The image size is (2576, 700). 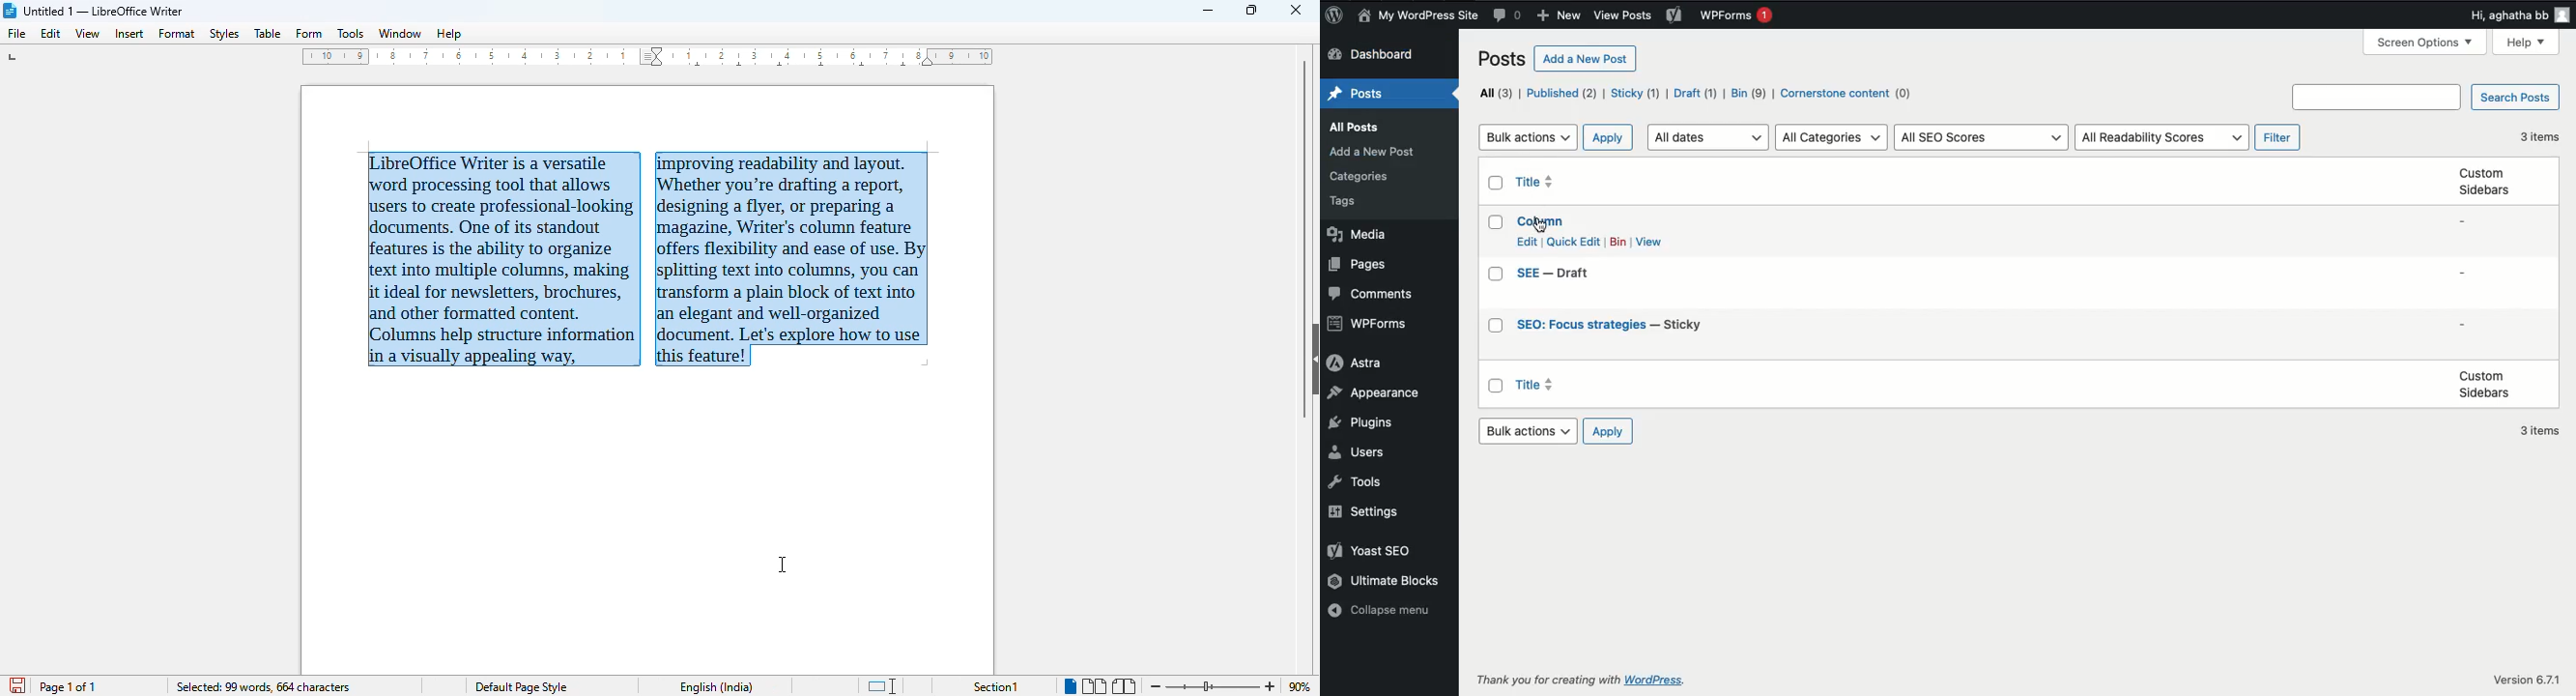 I want to click on multi-page view, so click(x=1094, y=686).